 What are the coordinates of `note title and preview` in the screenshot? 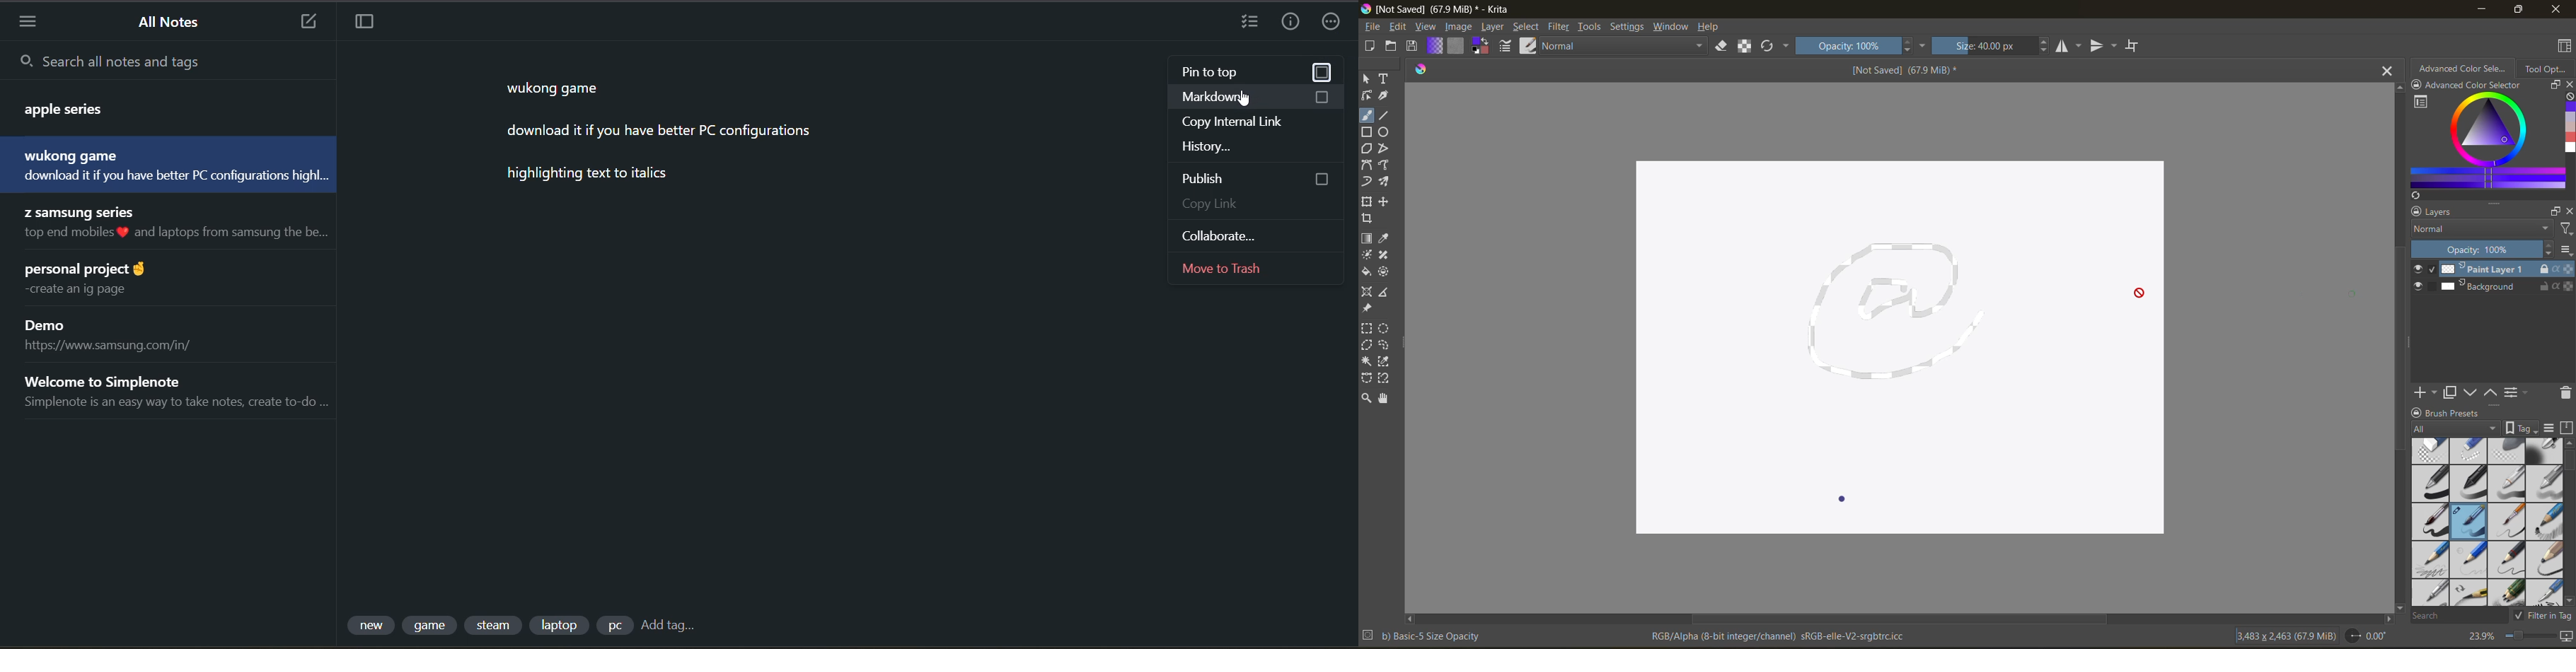 It's located at (106, 280).